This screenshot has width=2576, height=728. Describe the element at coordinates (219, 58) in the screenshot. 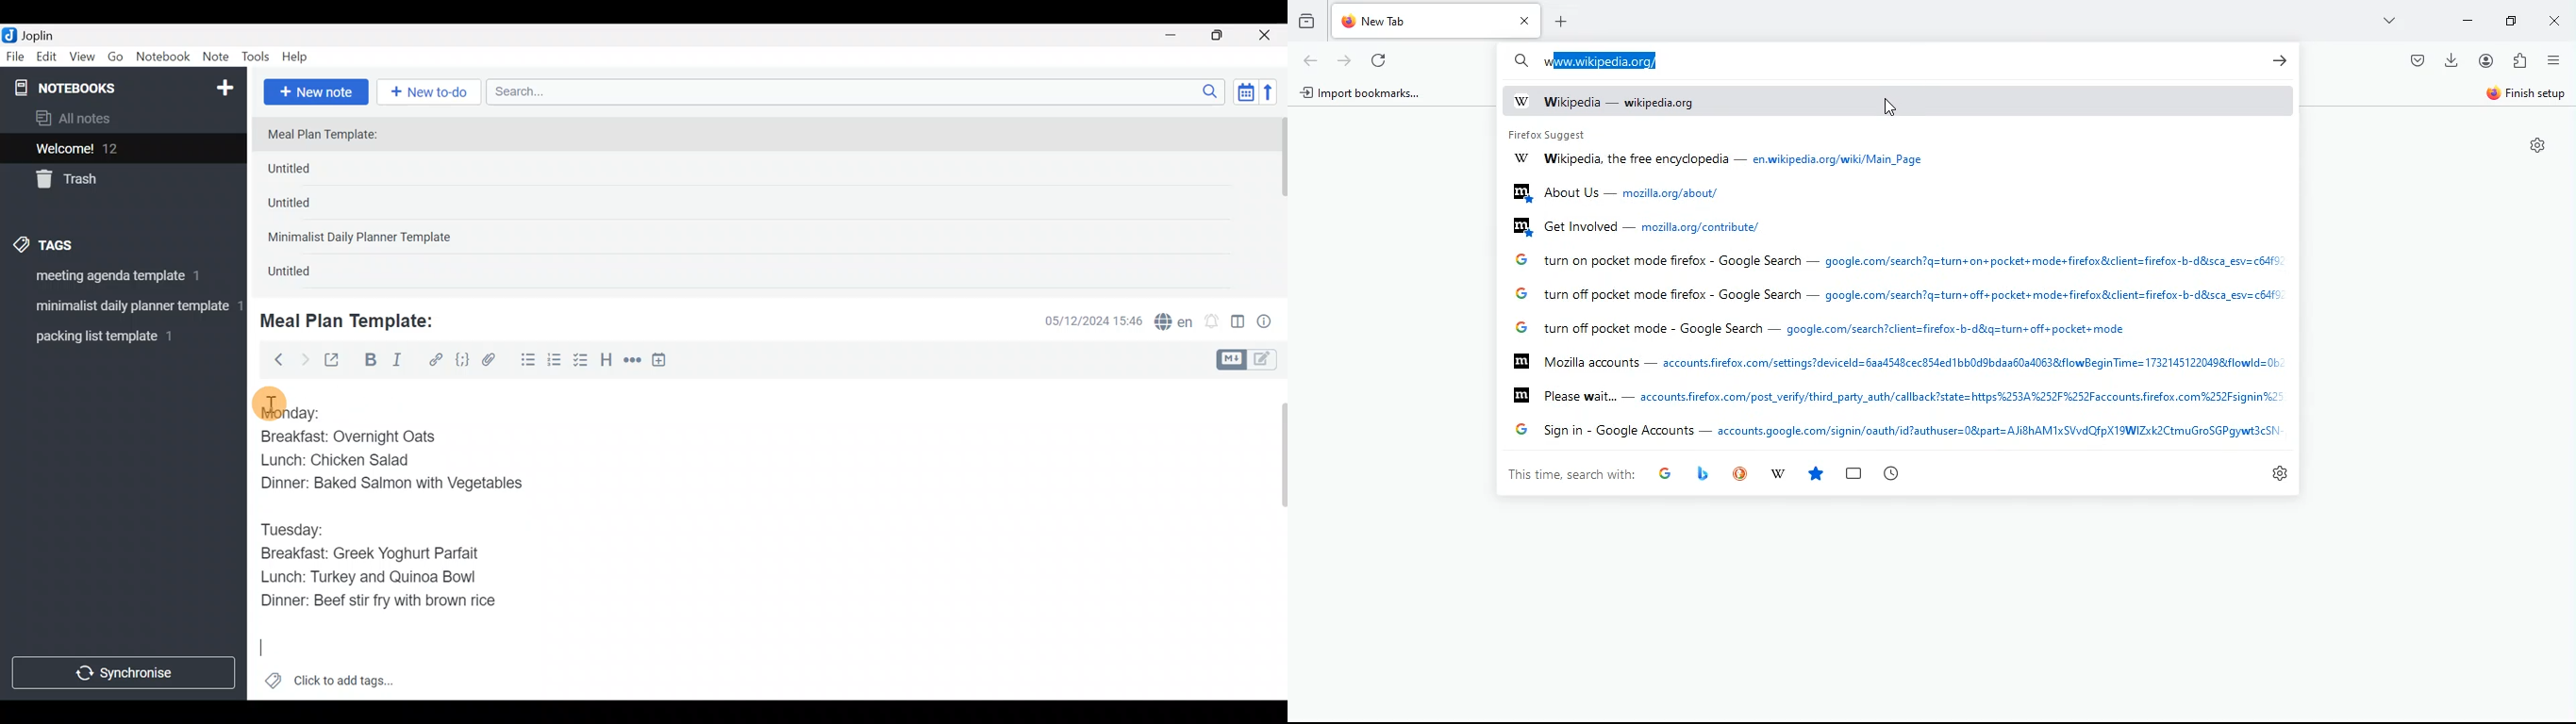

I see `Note` at that location.